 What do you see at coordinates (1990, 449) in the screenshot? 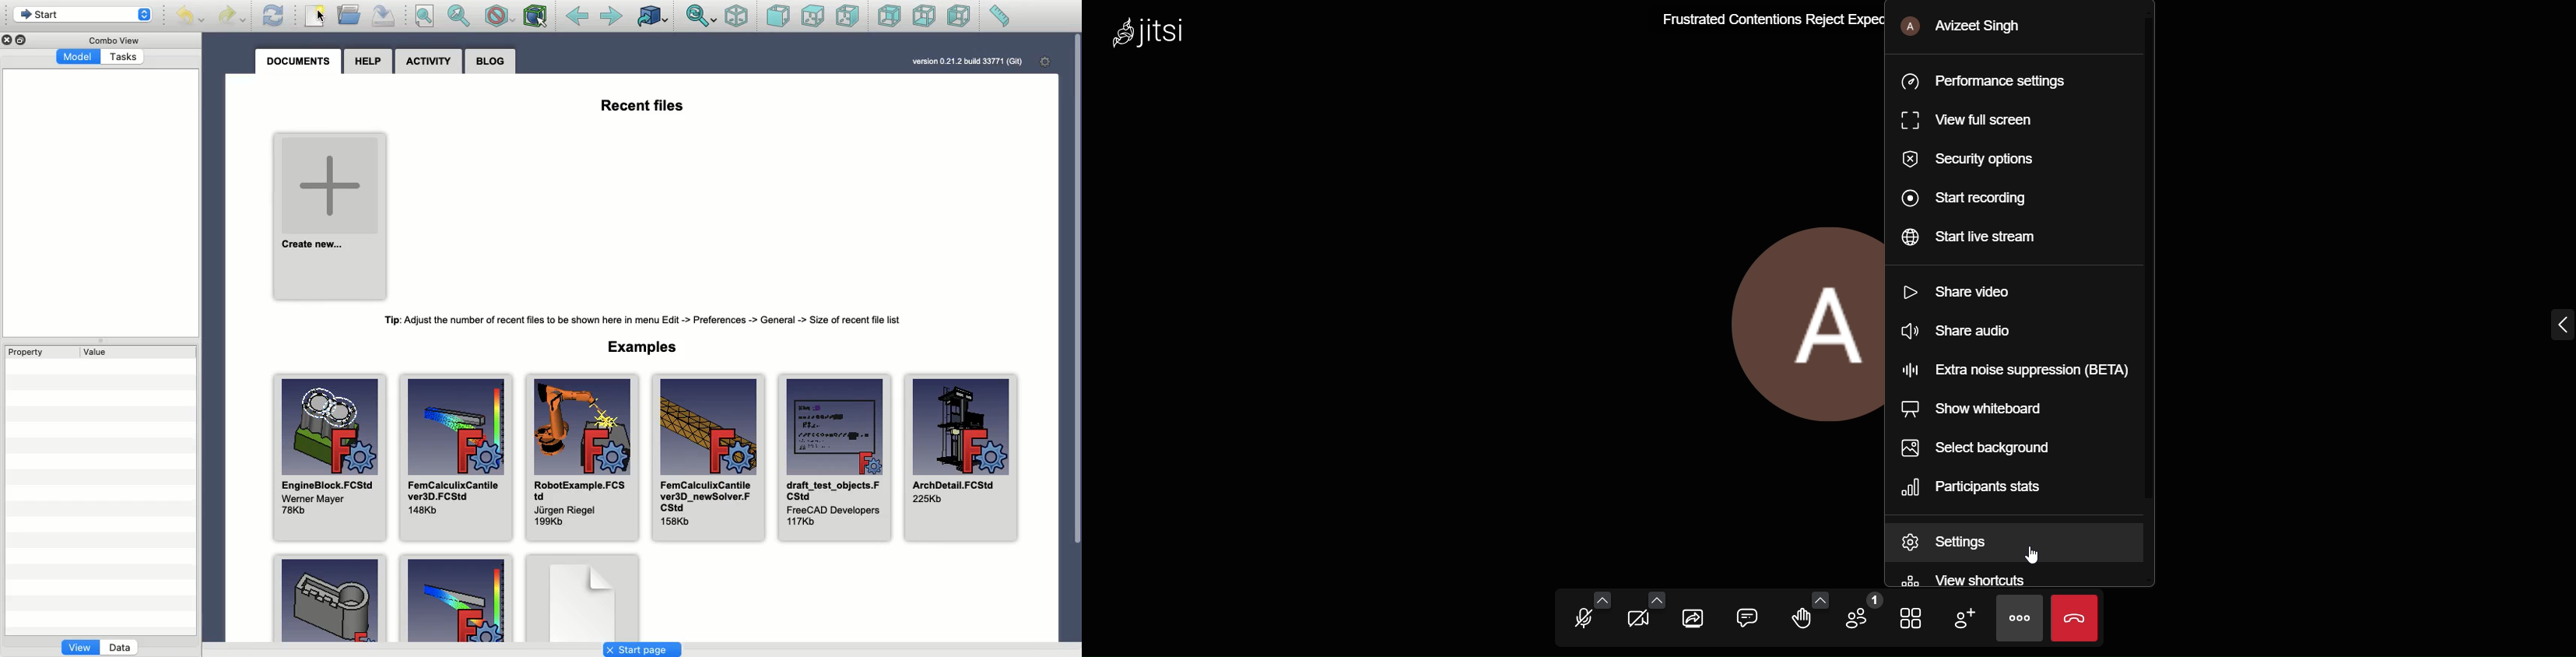
I see `select background` at bounding box center [1990, 449].